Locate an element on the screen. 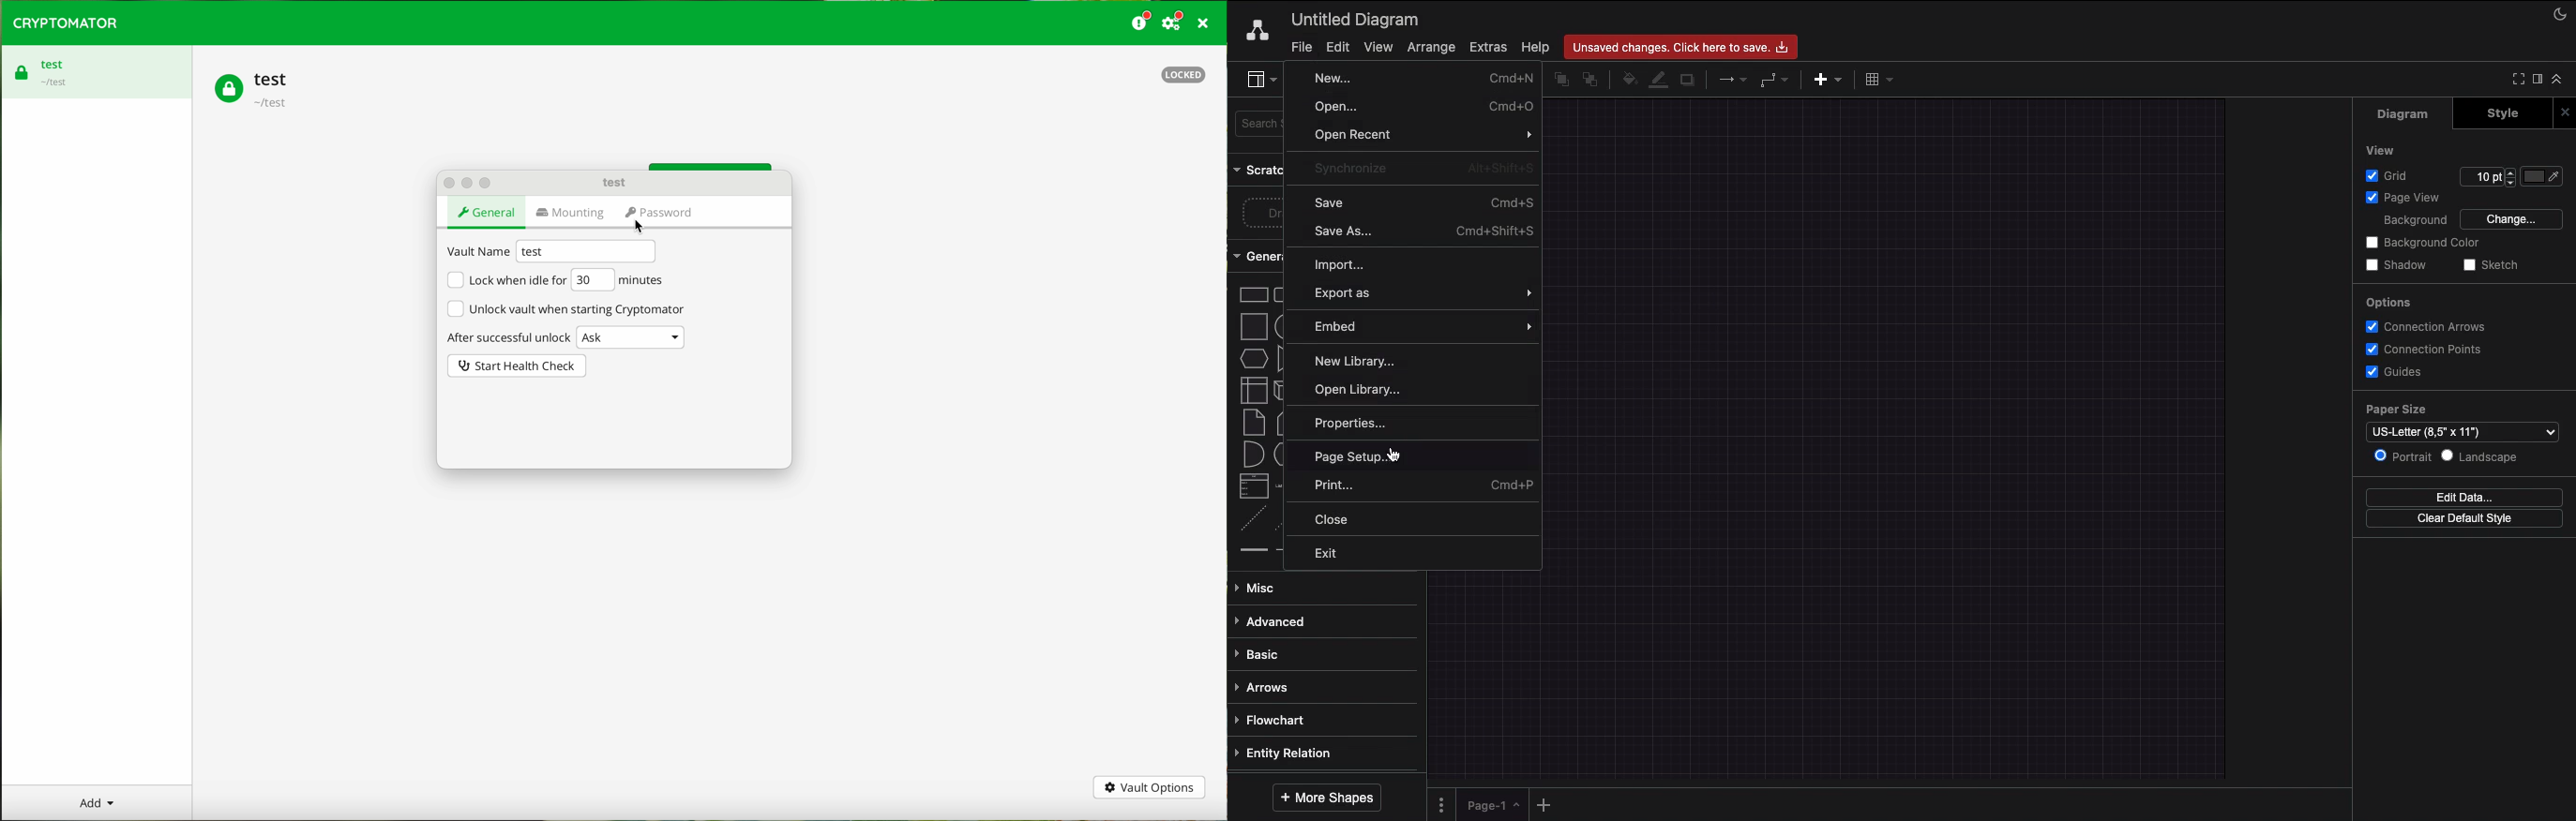 The width and height of the screenshot is (2576, 840). Cursor is located at coordinates (1393, 454).